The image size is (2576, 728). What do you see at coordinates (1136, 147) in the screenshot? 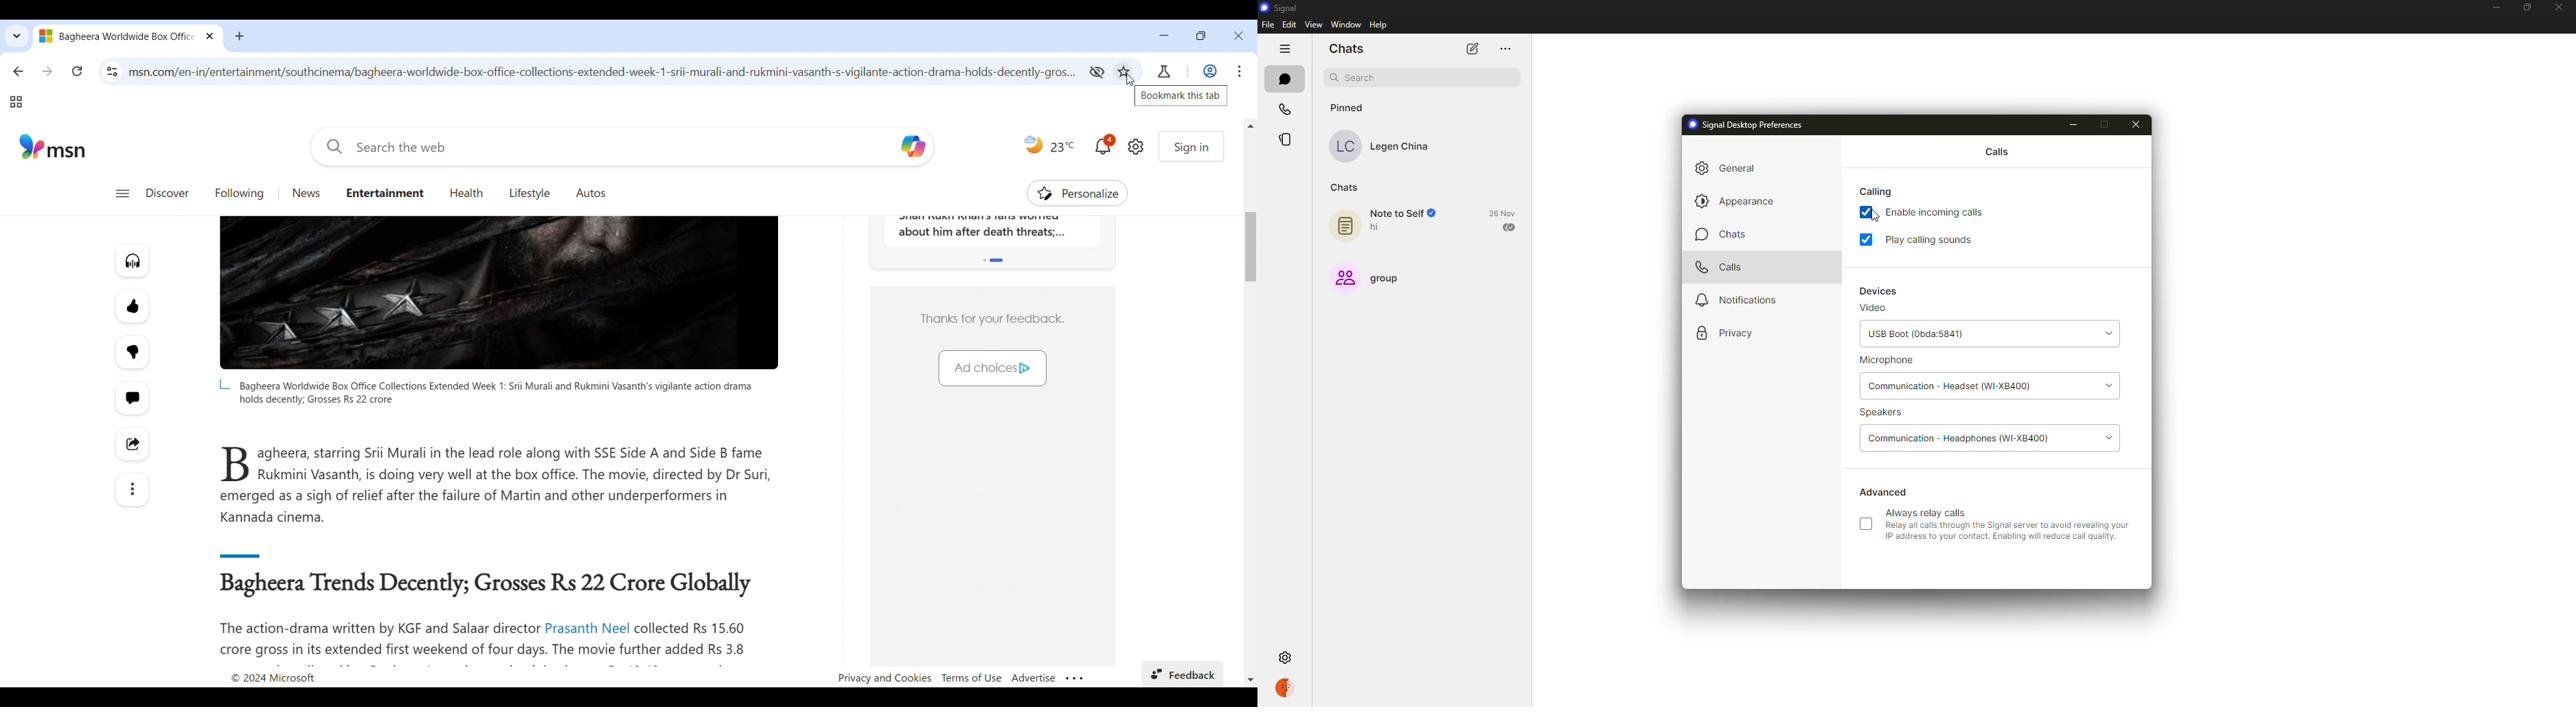
I see `Open settings` at bounding box center [1136, 147].